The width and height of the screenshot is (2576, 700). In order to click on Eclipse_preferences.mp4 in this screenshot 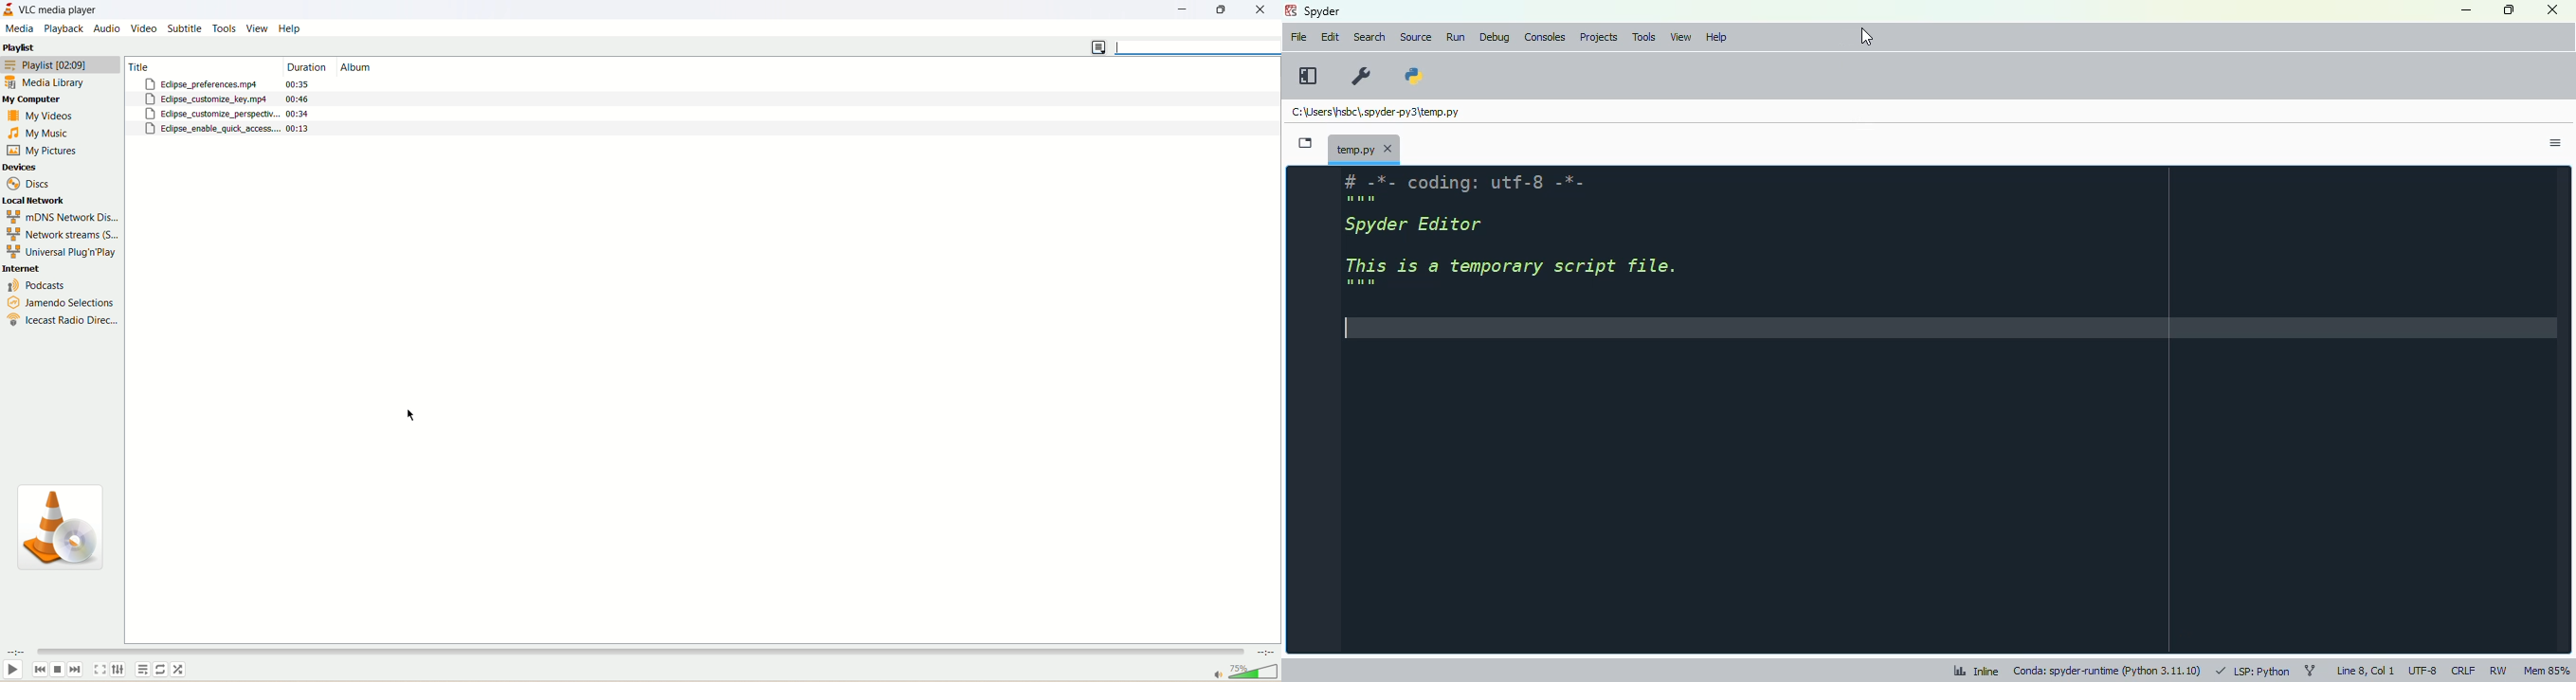, I will do `click(204, 83)`.